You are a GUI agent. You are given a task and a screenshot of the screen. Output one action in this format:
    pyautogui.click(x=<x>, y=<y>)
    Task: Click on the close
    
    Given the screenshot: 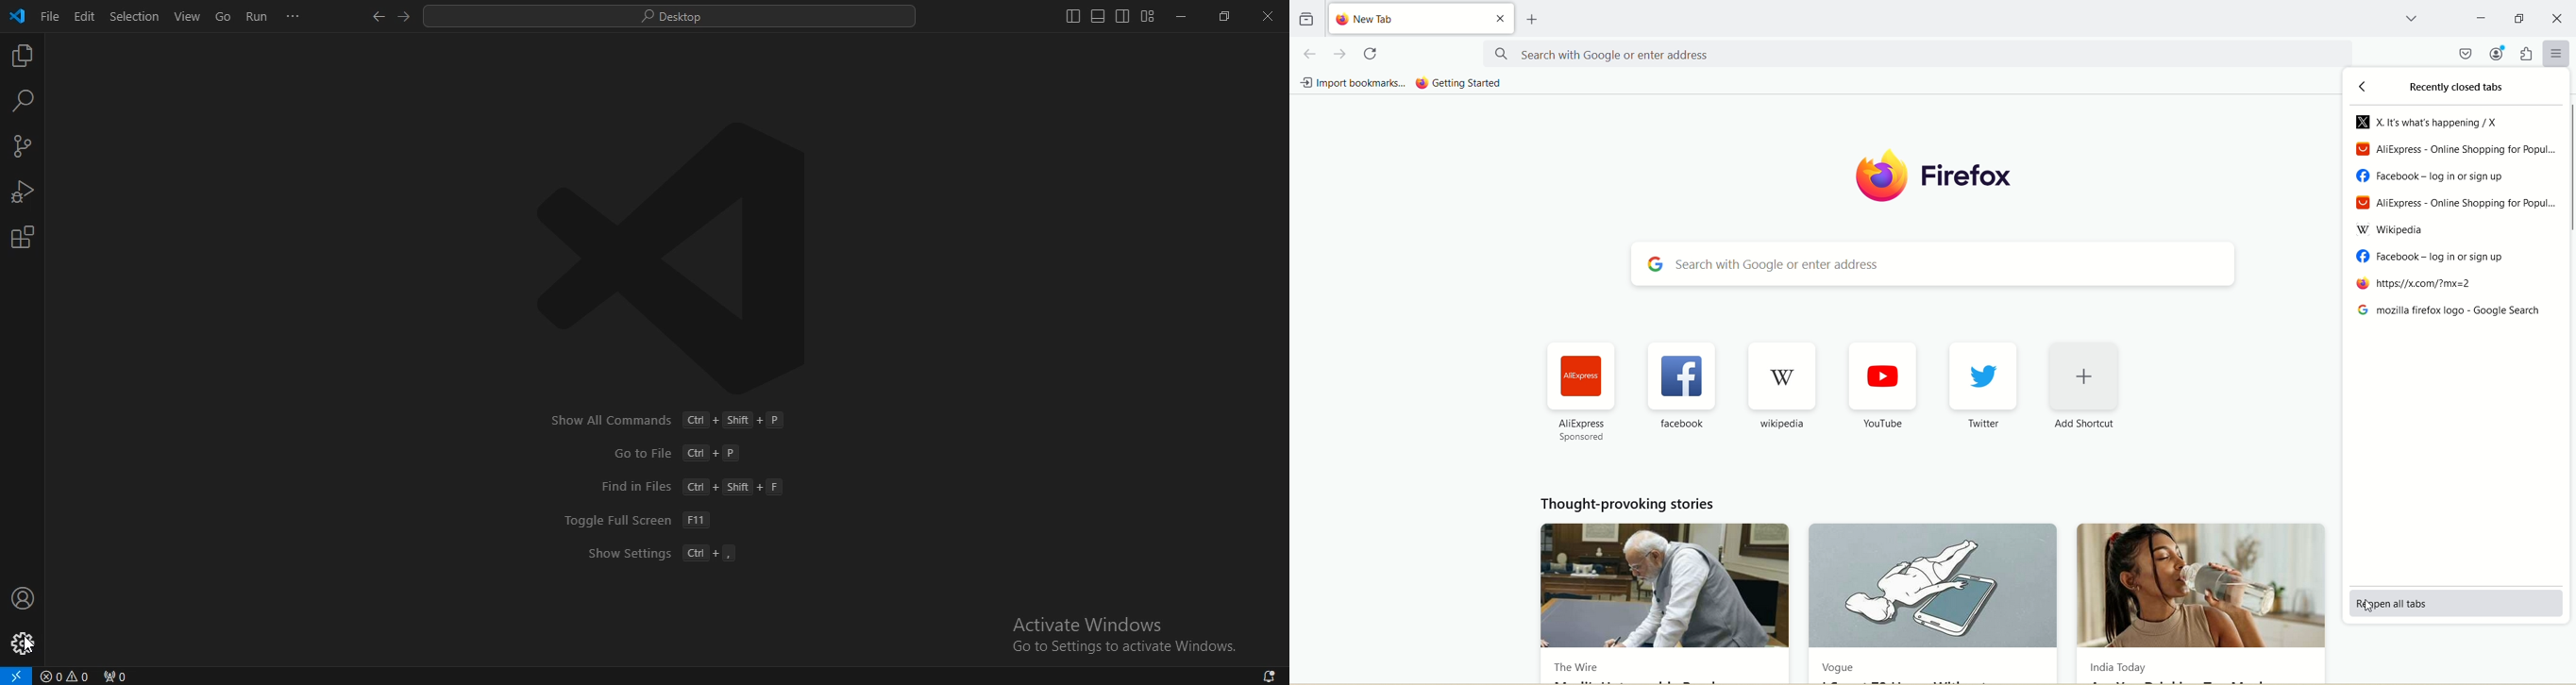 What is the action you would take?
    pyautogui.click(x=1501, y=17)
    